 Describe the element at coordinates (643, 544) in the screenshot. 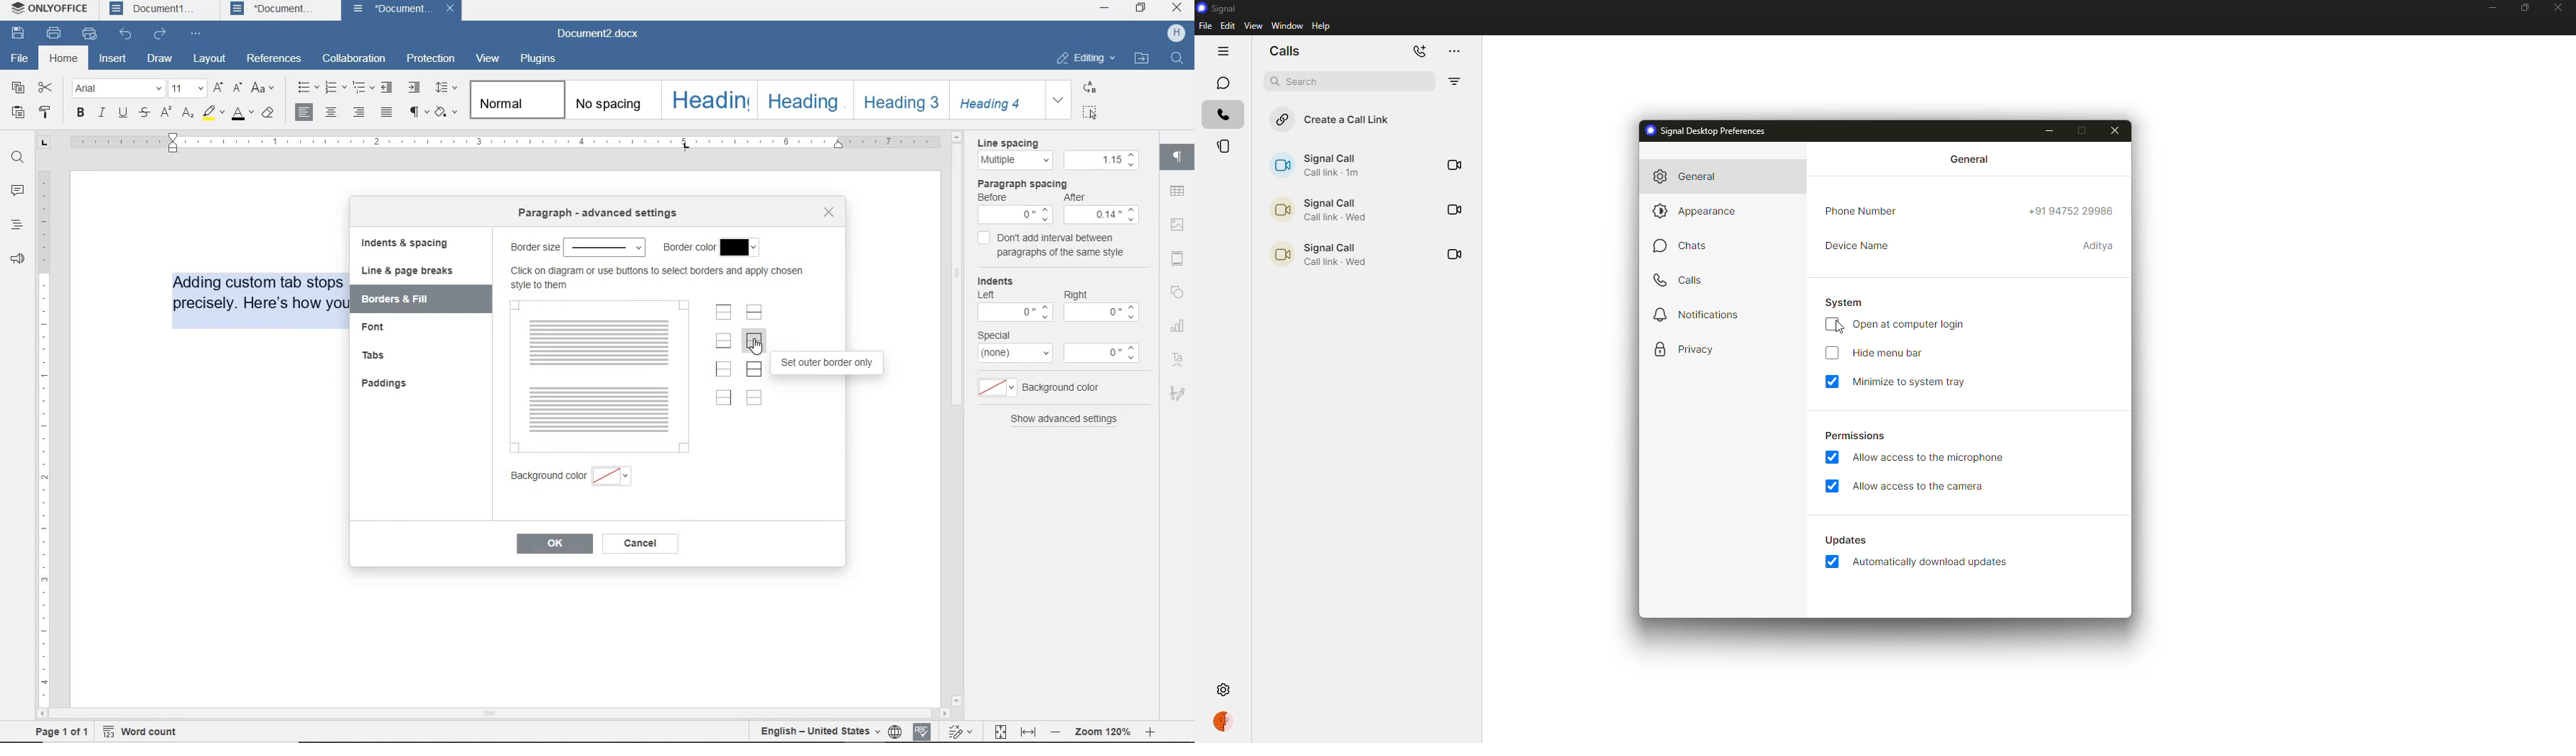

I see `cancel` at that location.